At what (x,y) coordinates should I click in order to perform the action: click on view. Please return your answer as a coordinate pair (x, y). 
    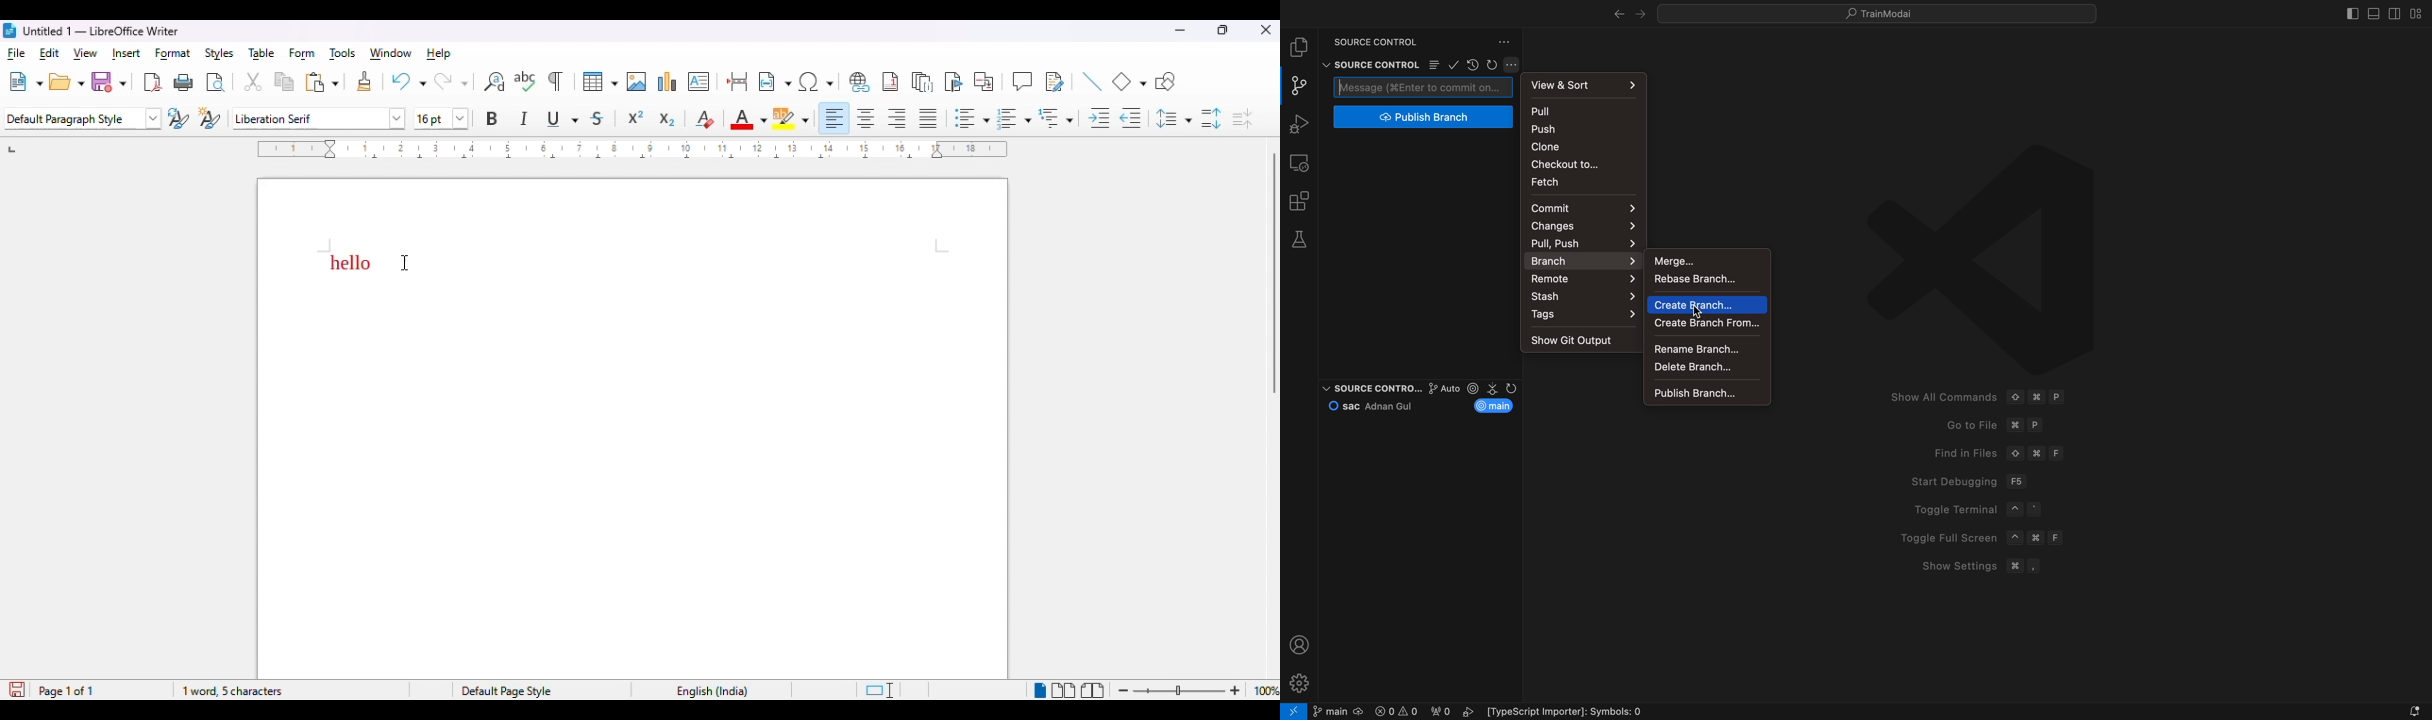
    Looking at the image, I should click on (86, 53).